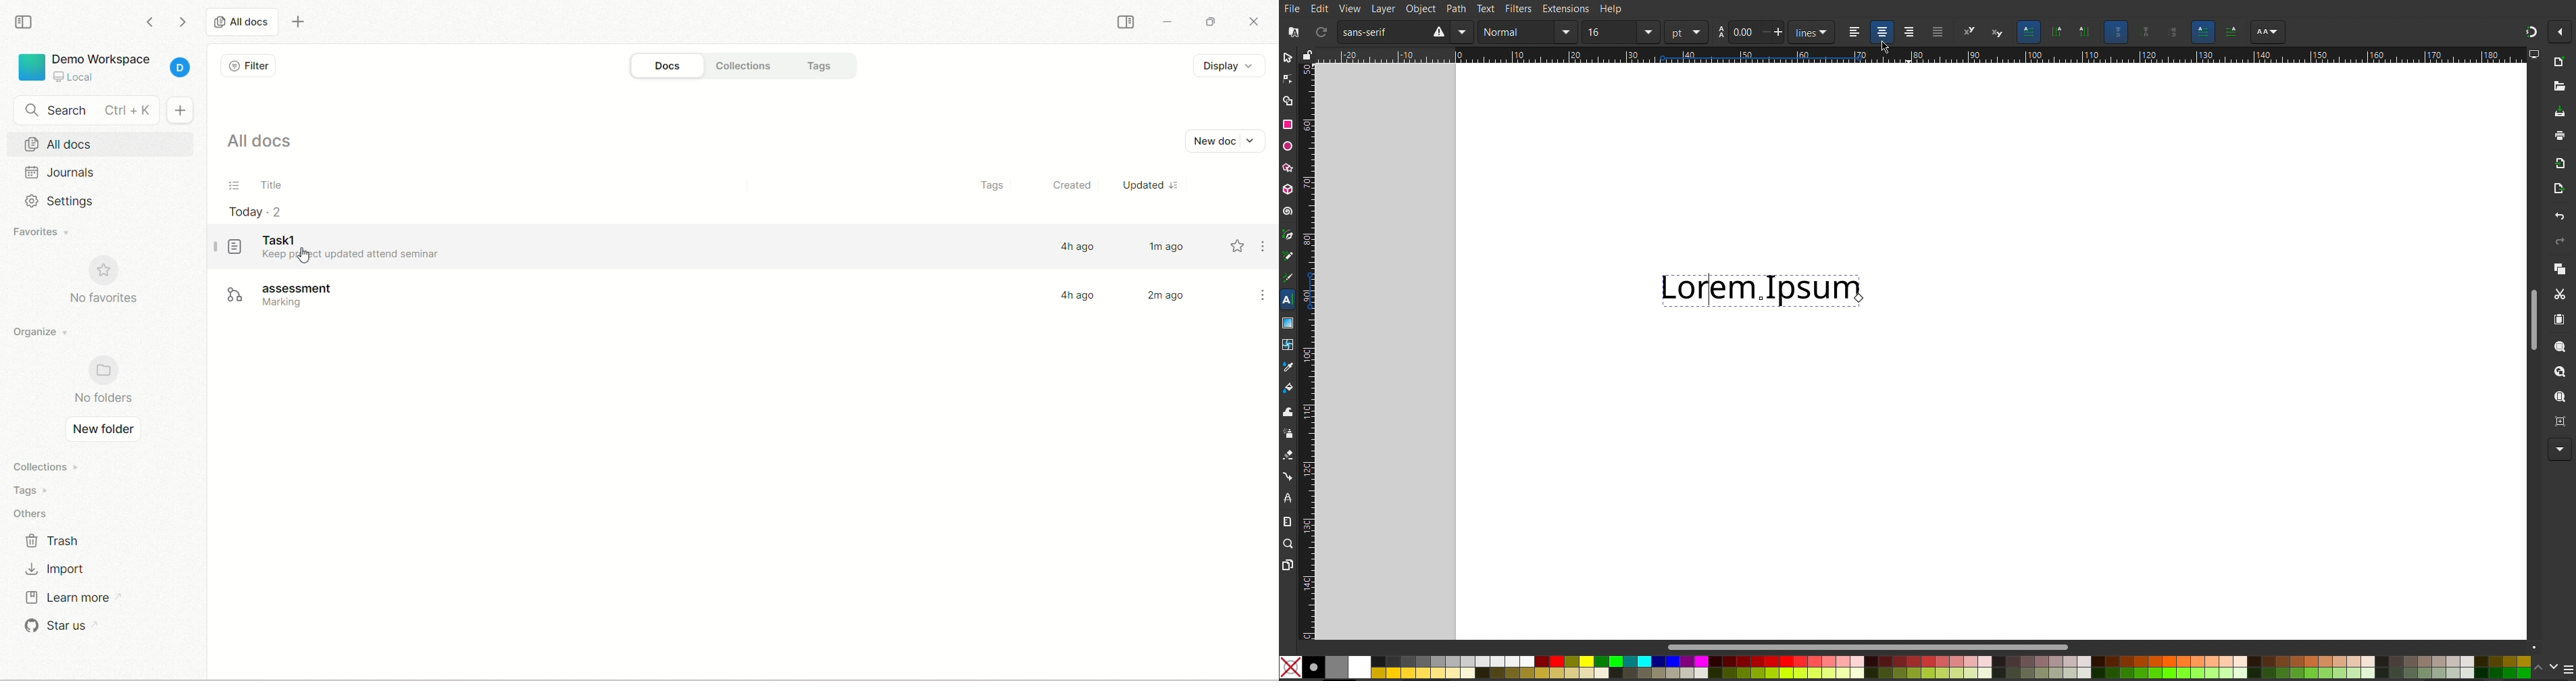 This screenshot has width=2576, height=700. I want to click on task1, so click(324, 245).